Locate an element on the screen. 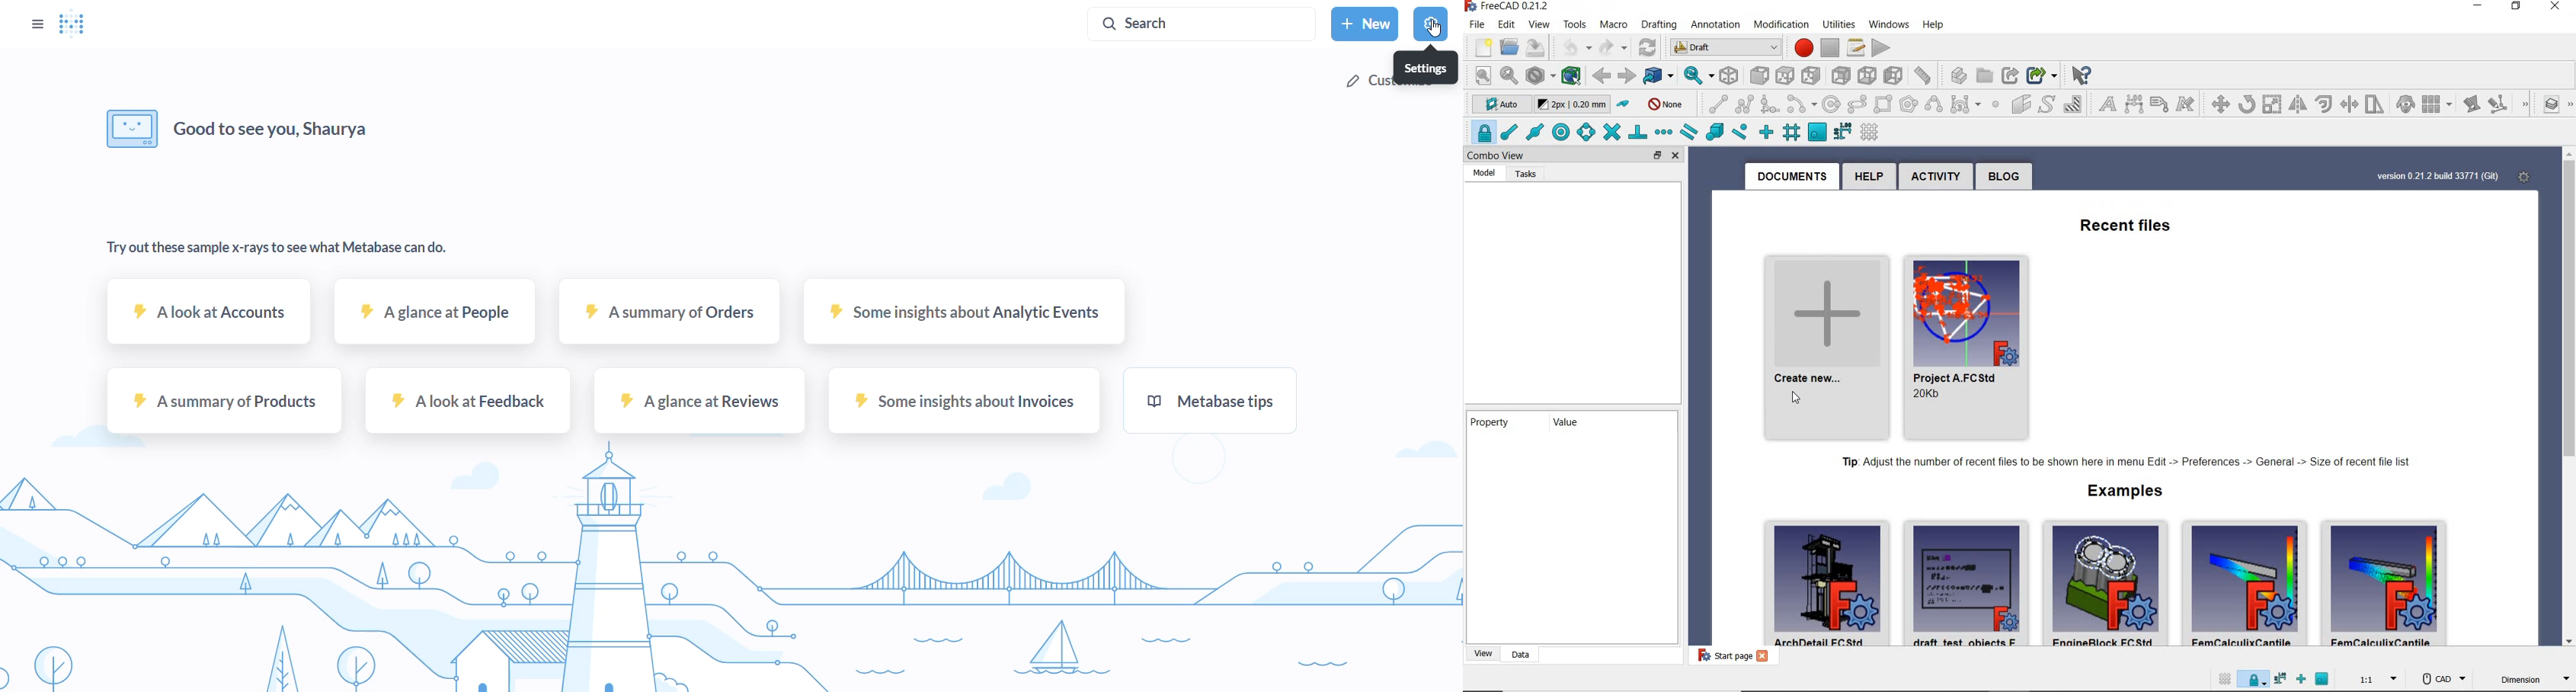 The image size is (2576, 700). default files is located at coordinates (2108, 581).